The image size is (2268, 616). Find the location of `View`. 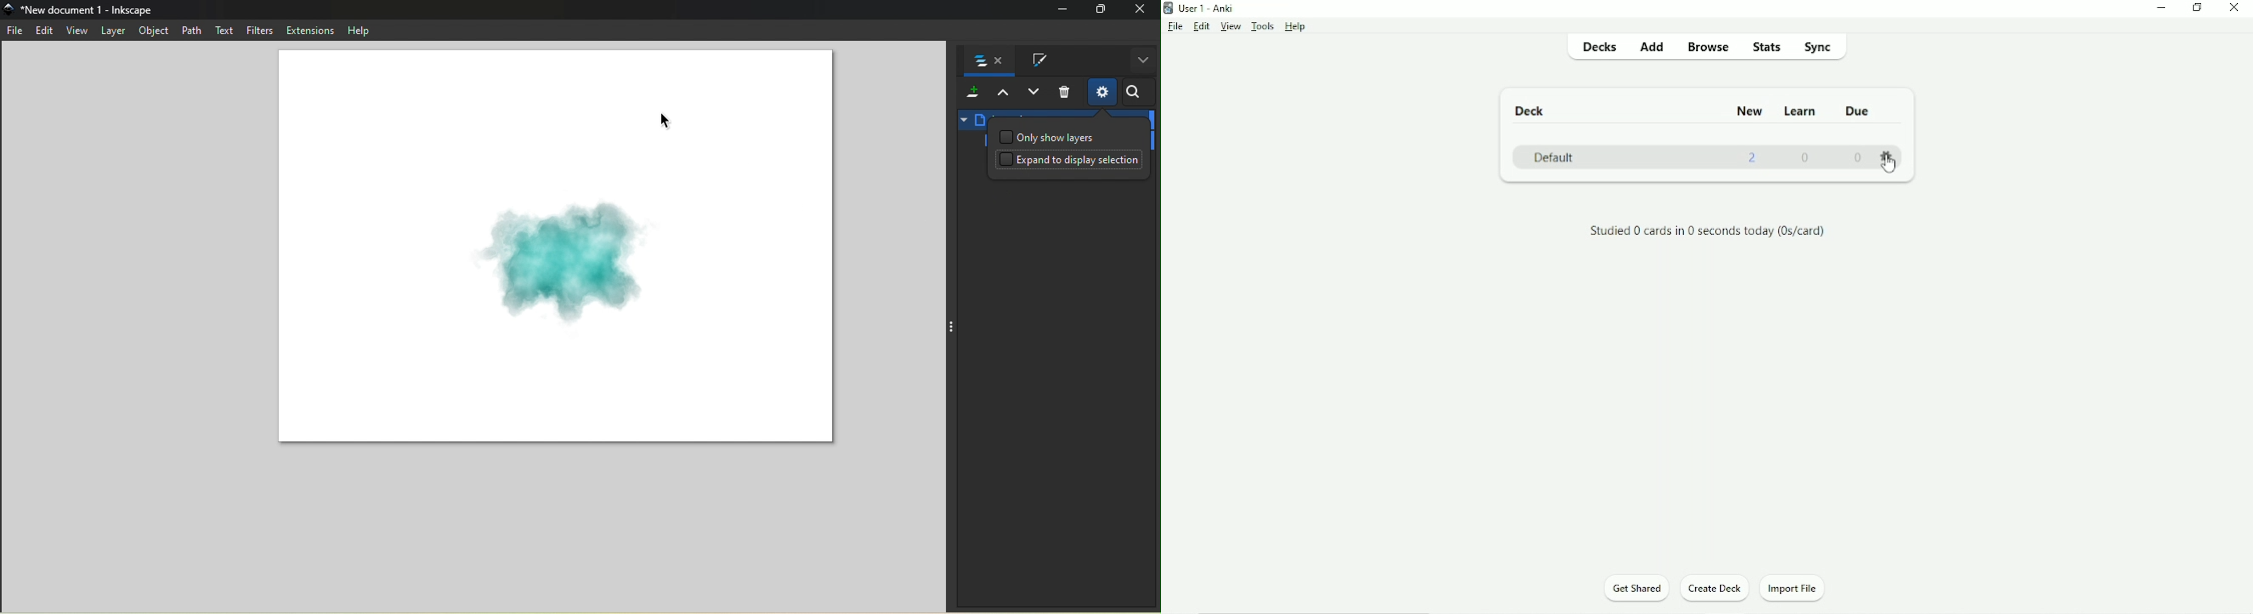

View is located at coordinates (77, 30).